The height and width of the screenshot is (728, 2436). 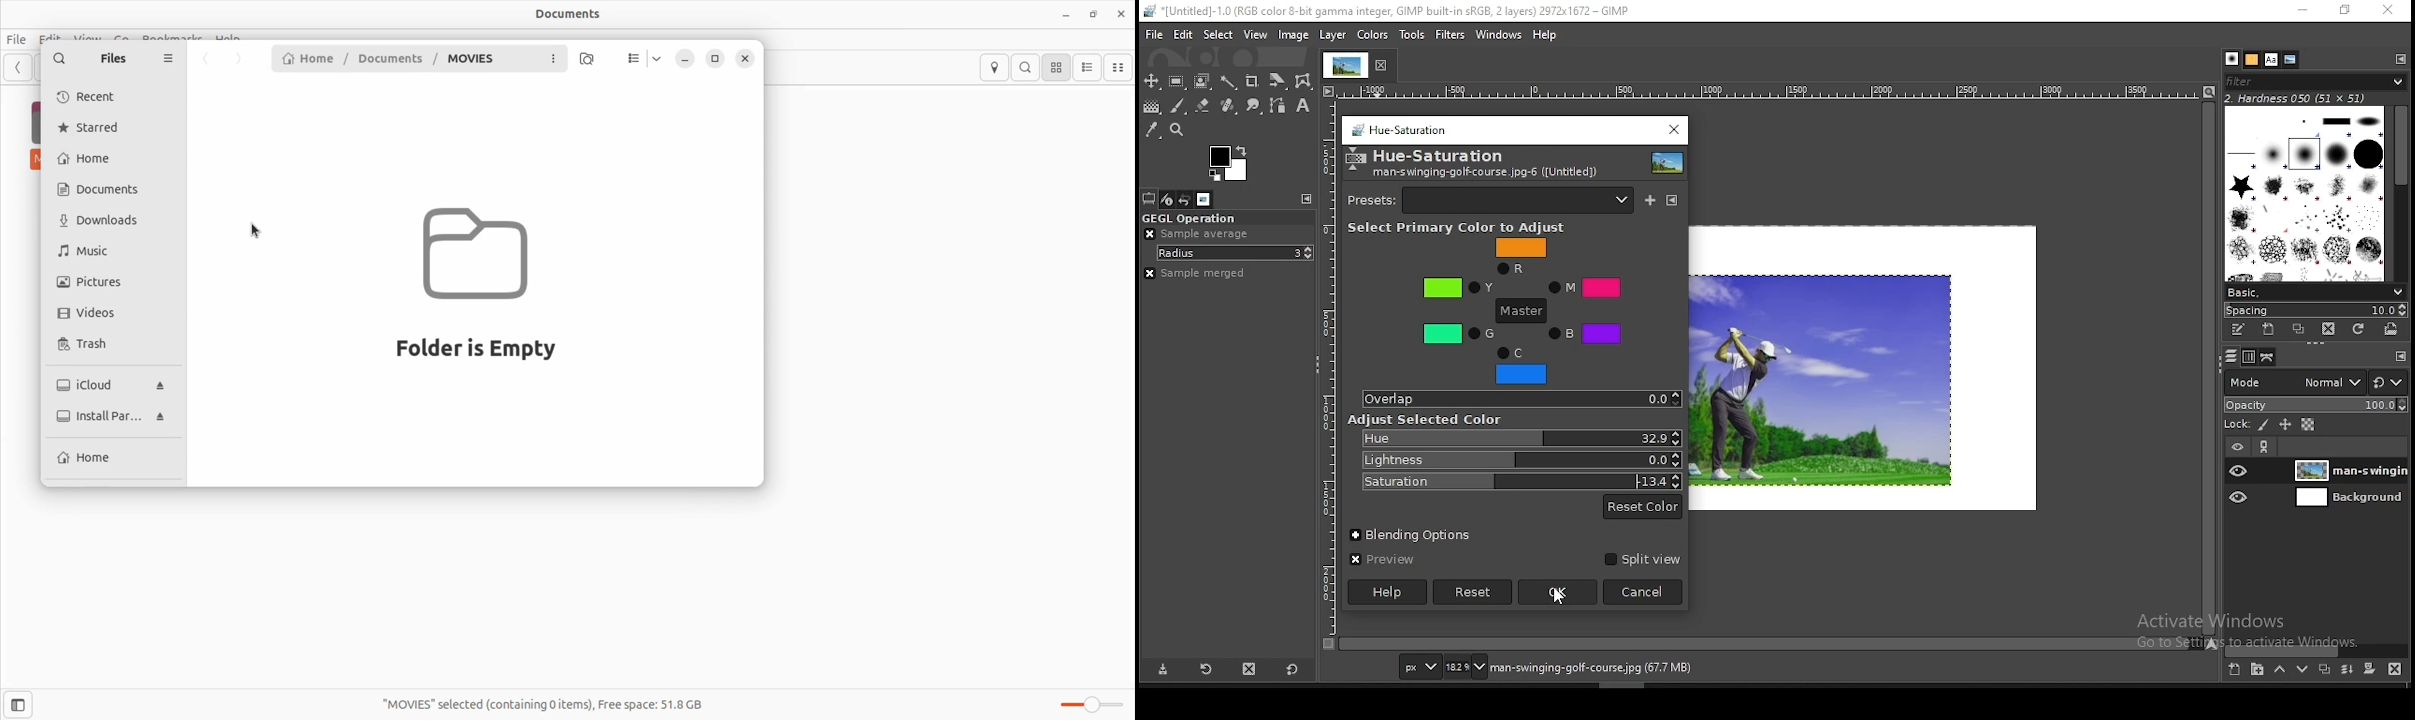 I want to click on search folder, so click(x=588, y=61).